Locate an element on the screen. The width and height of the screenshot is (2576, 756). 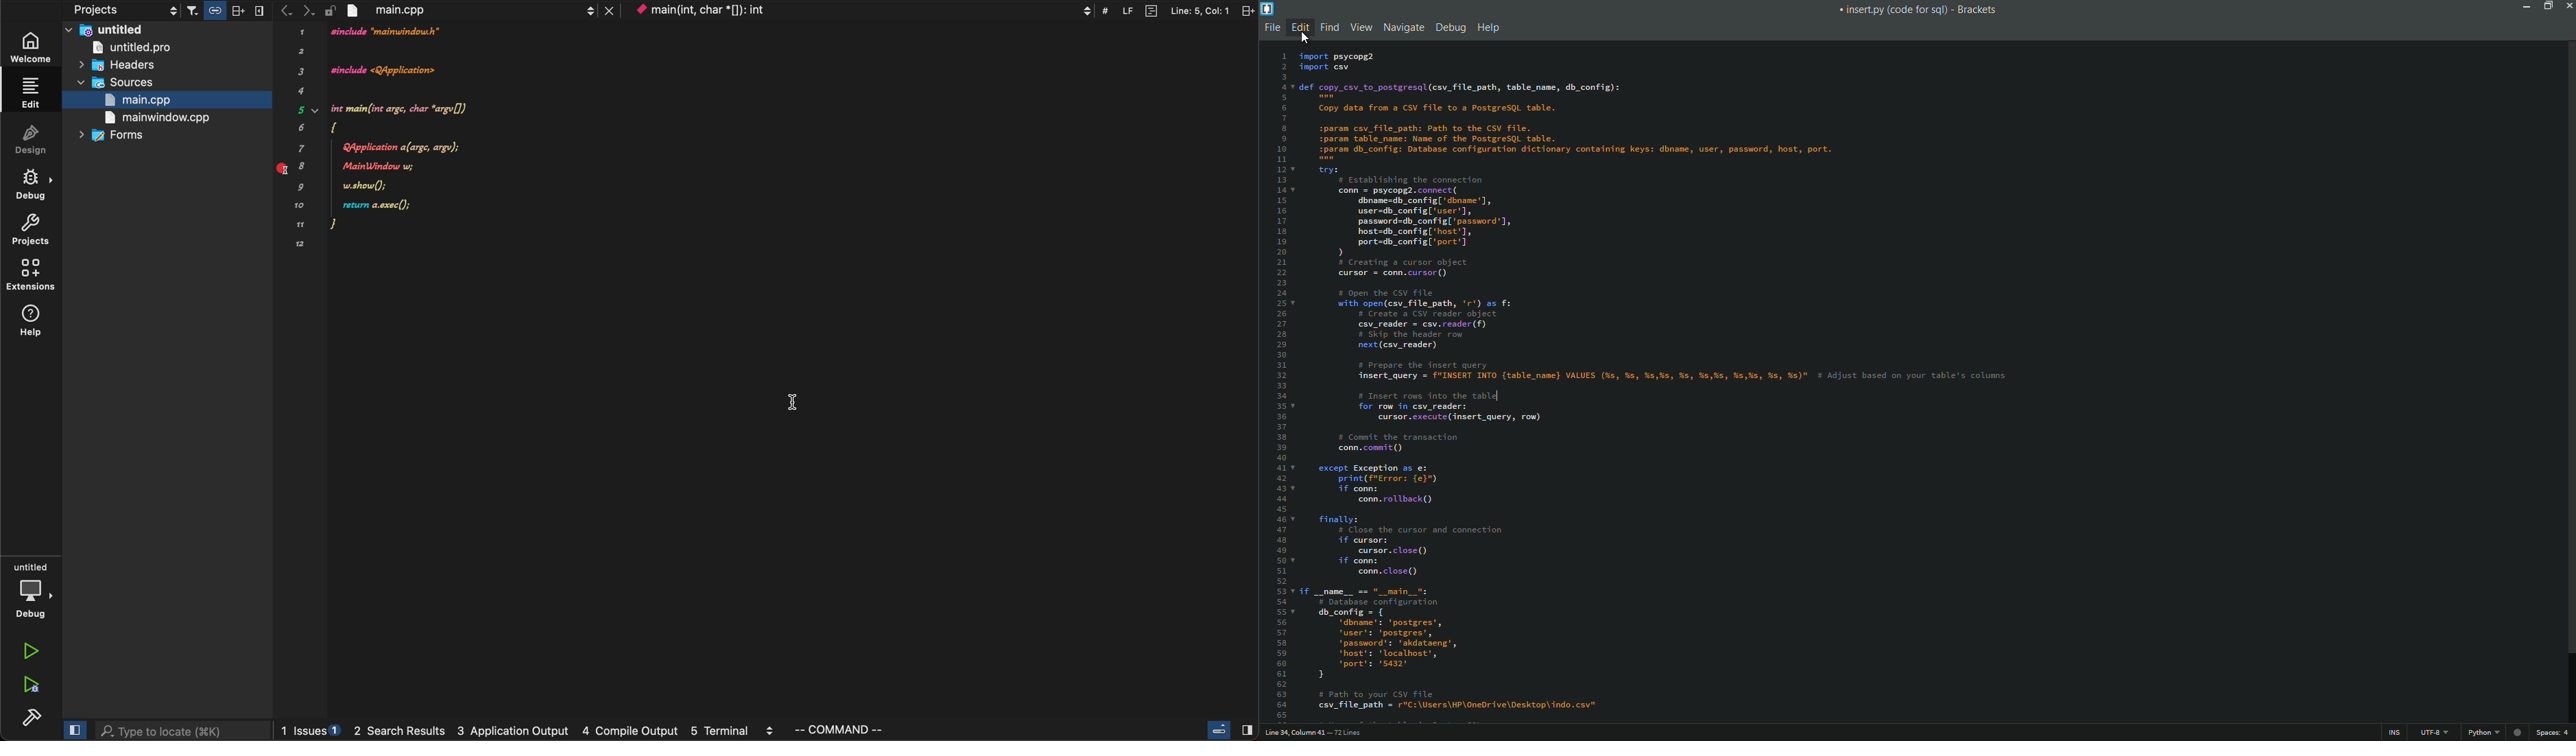
navigate menu is located at coordinates (1402, 27).